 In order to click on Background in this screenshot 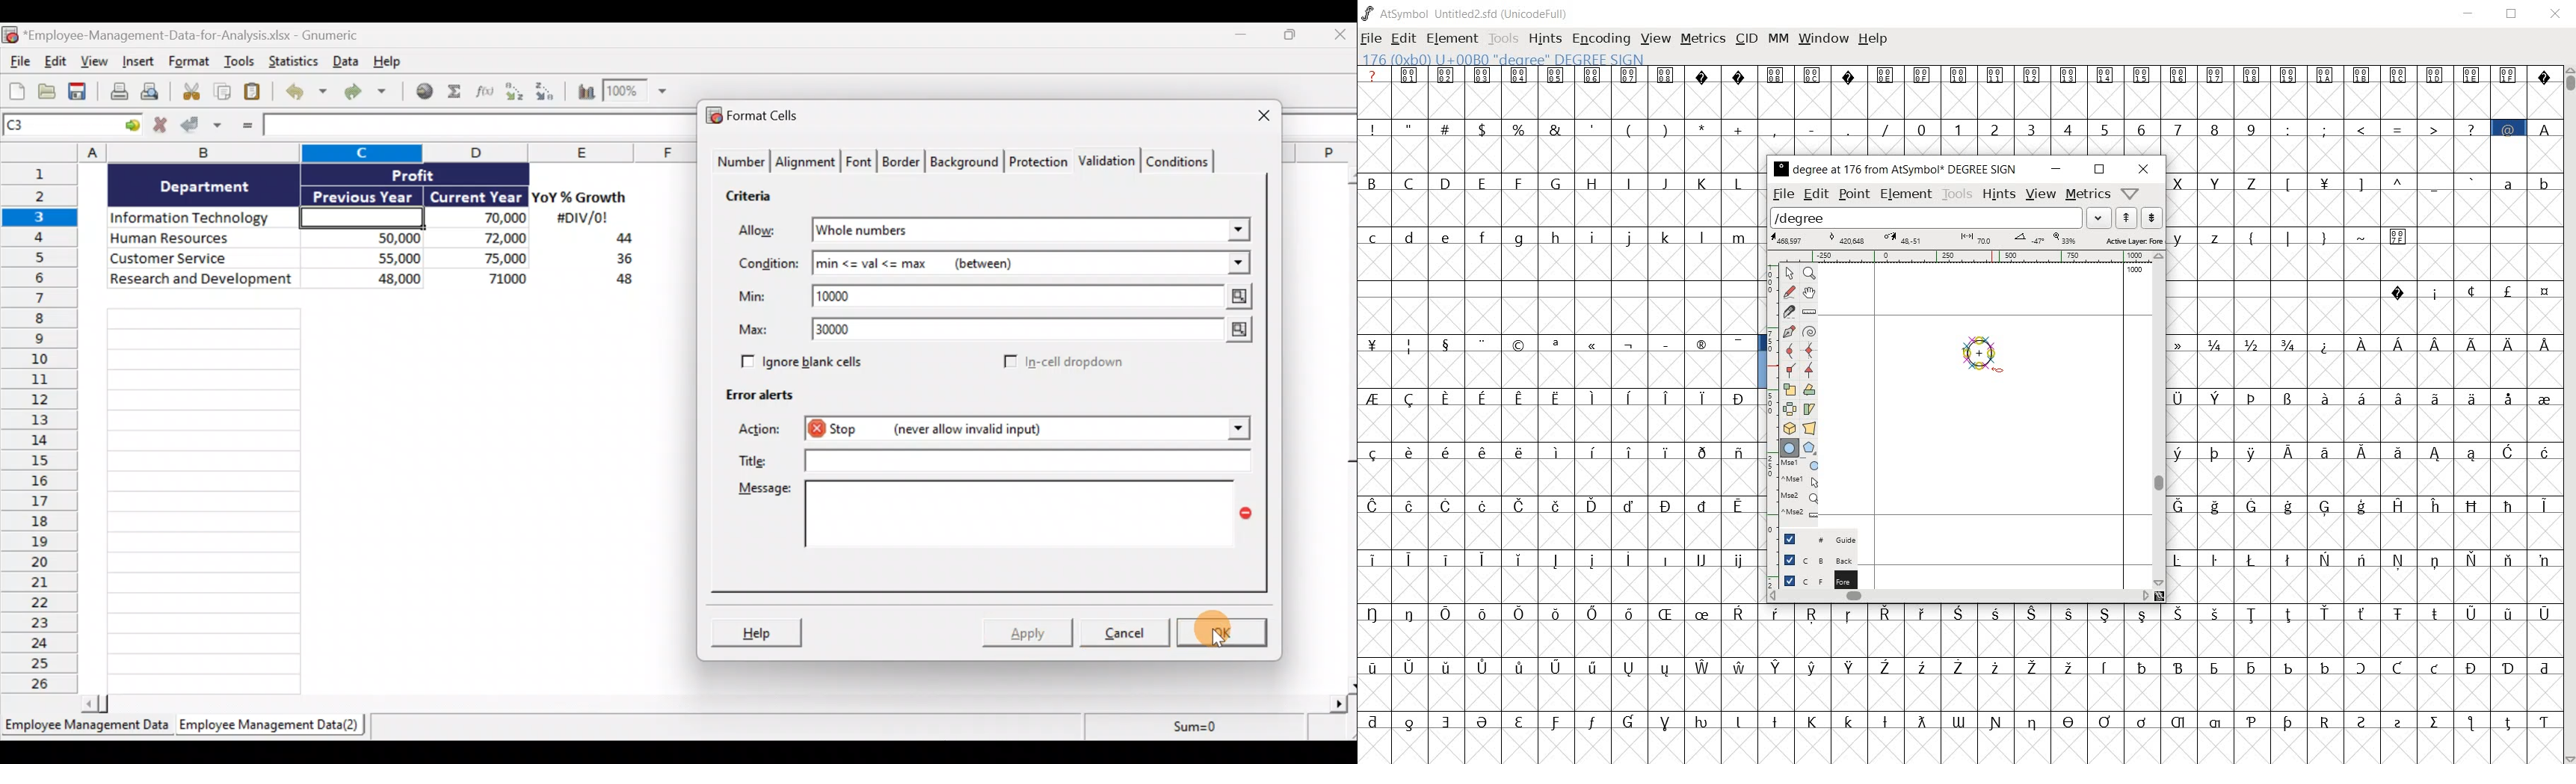, I will do `click(968, 162)`.